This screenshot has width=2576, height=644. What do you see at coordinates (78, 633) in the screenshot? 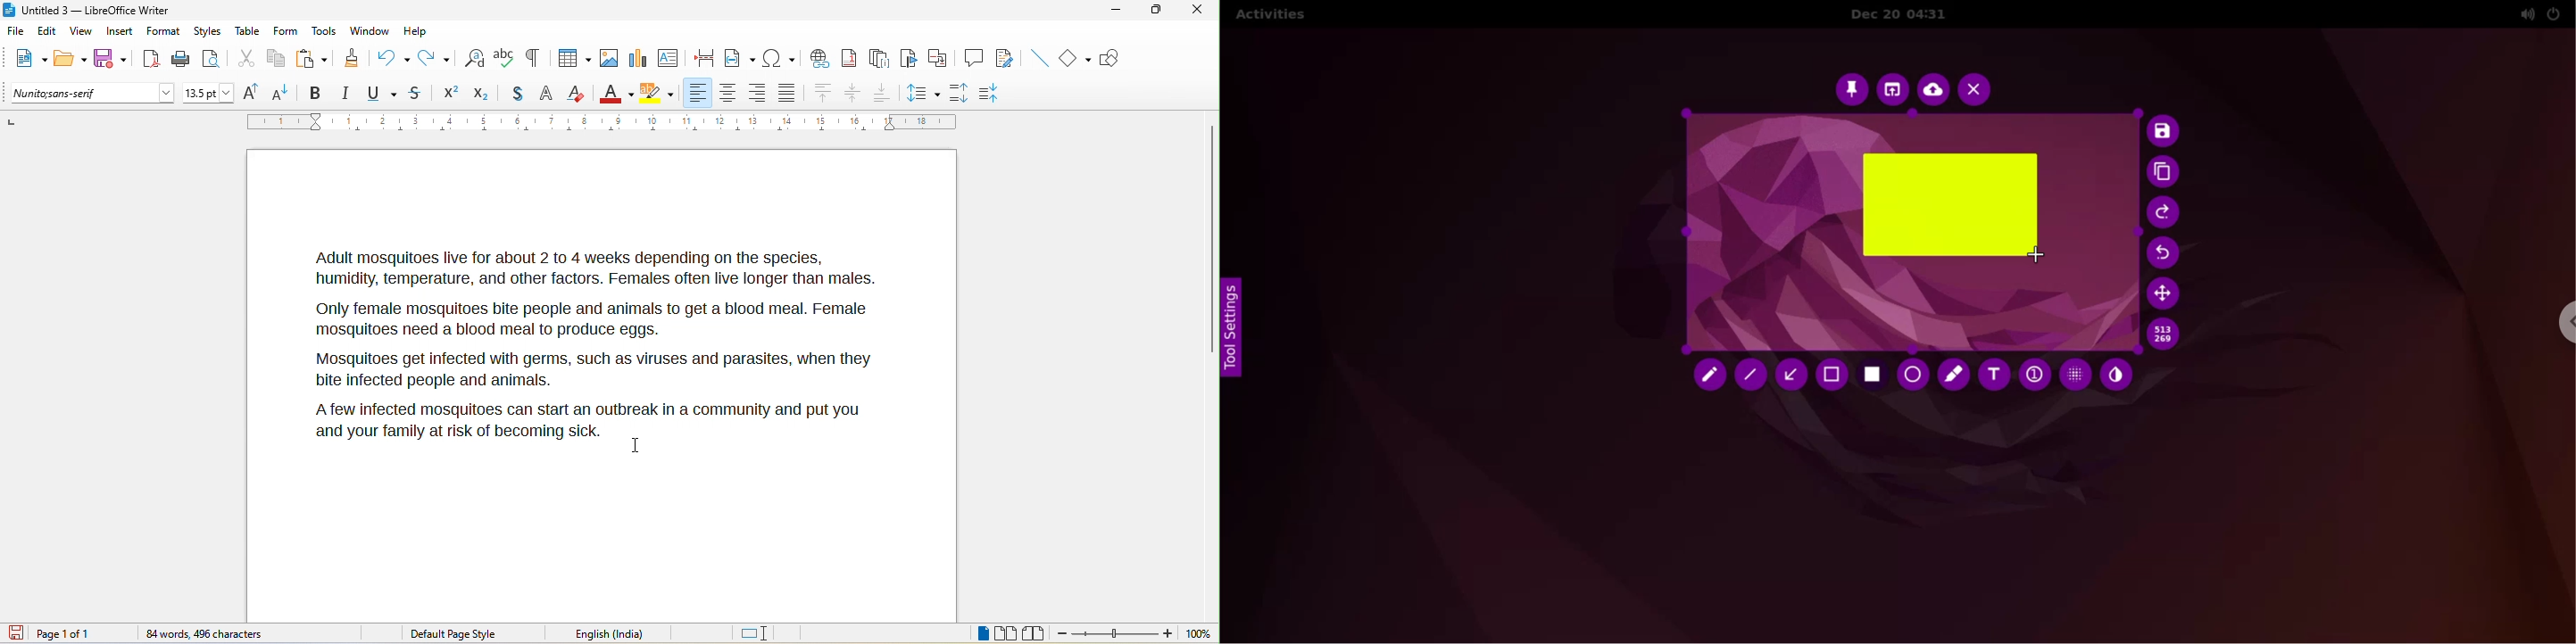
I see `page 1 of 1` at bounding box center [78, 633].